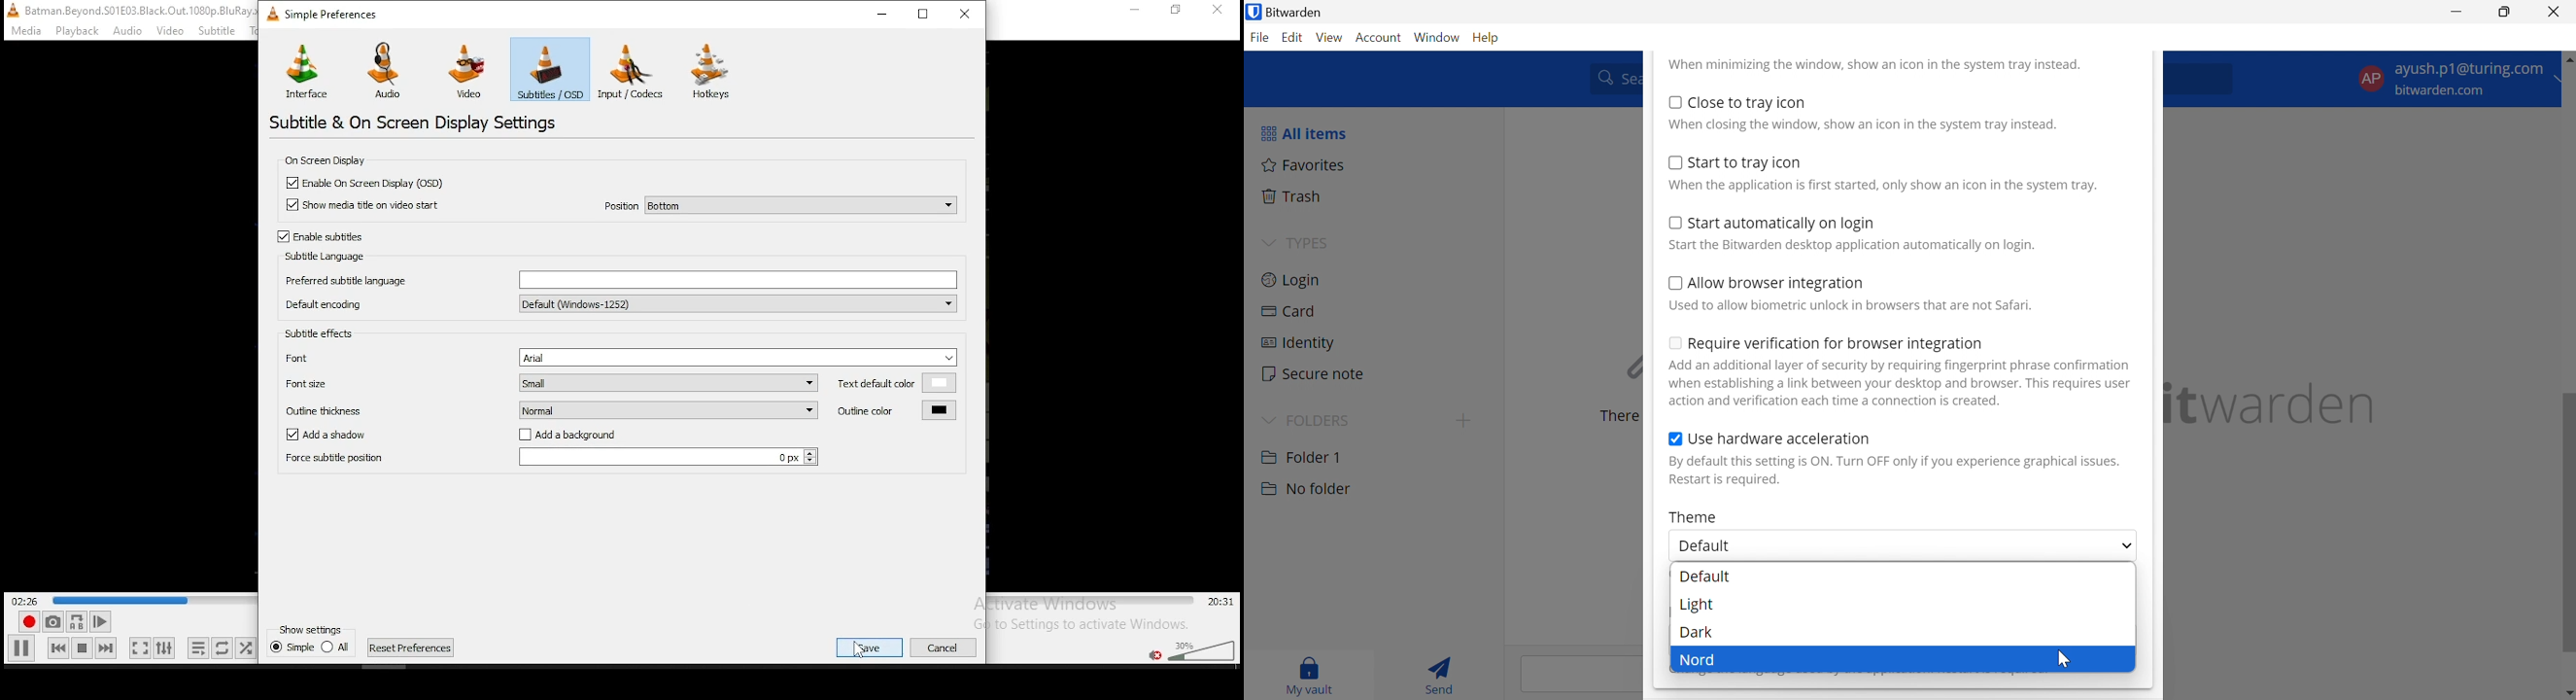 The image size is (2576, 700). I want to click on volume, so click(1200, 648).